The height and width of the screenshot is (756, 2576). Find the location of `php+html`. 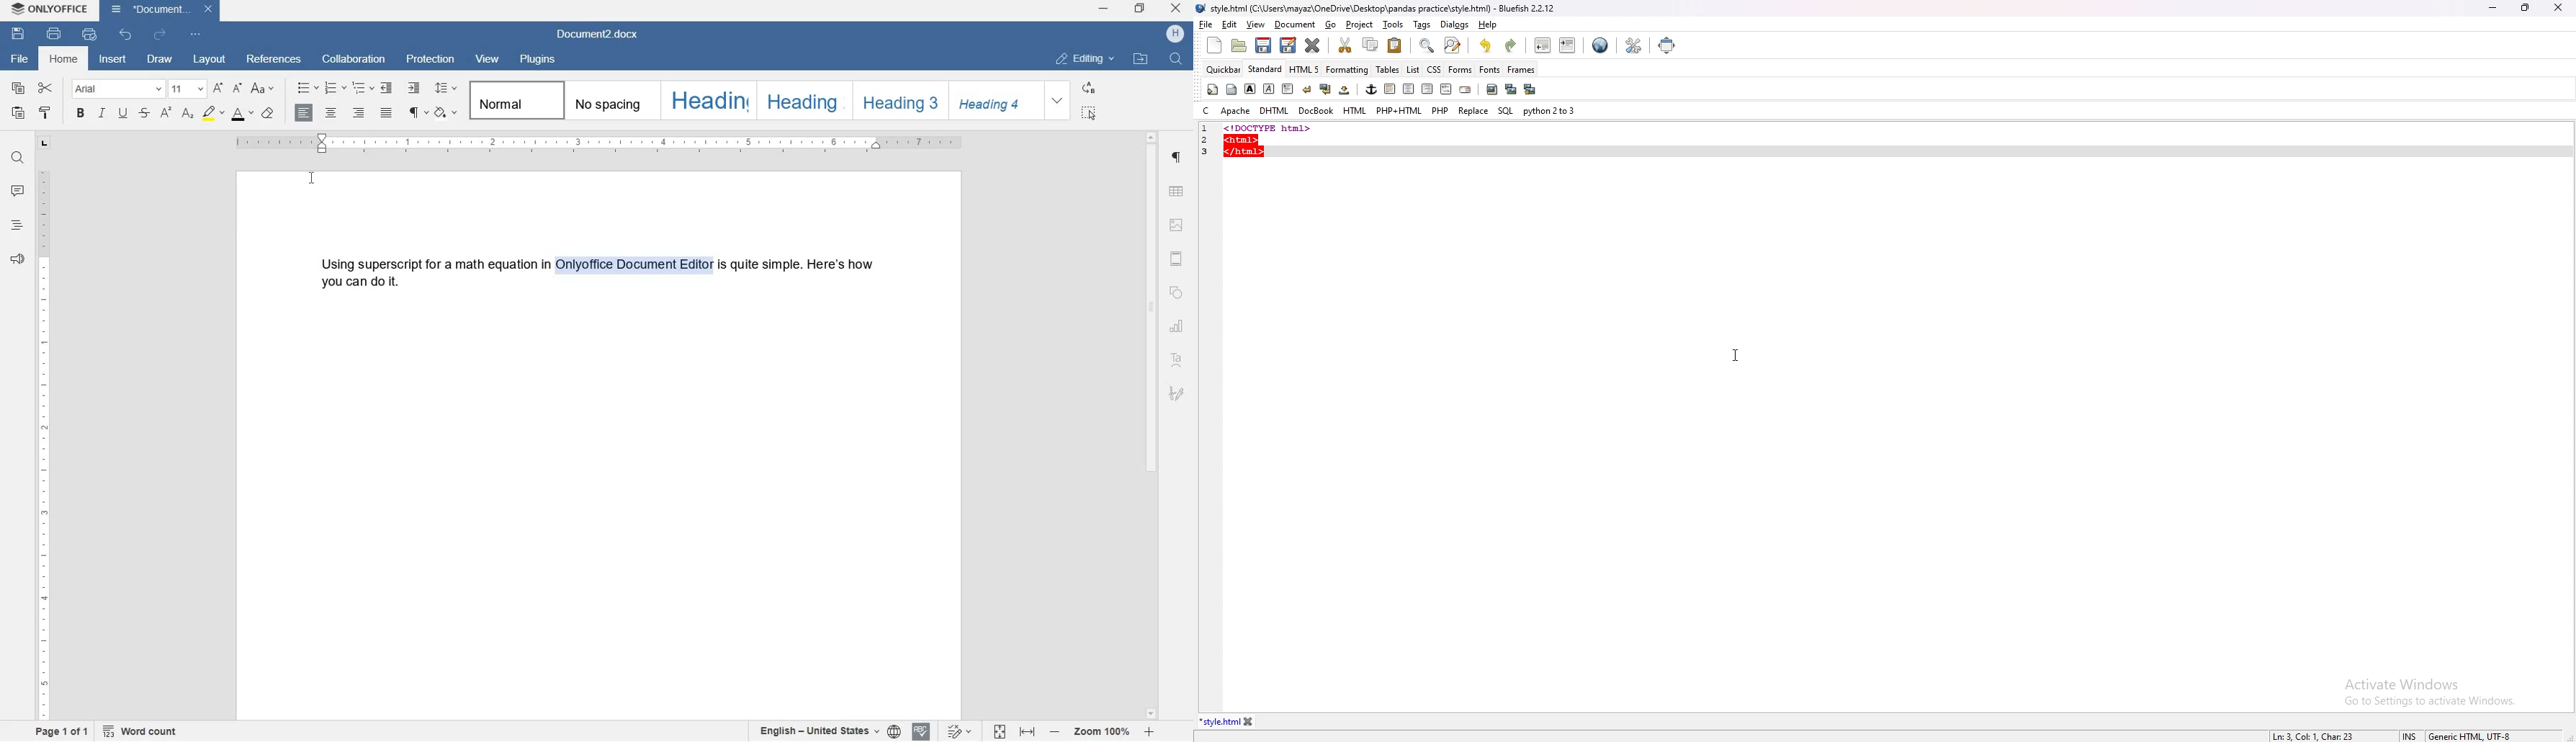

php+html is located at coordinates (1399, 111).